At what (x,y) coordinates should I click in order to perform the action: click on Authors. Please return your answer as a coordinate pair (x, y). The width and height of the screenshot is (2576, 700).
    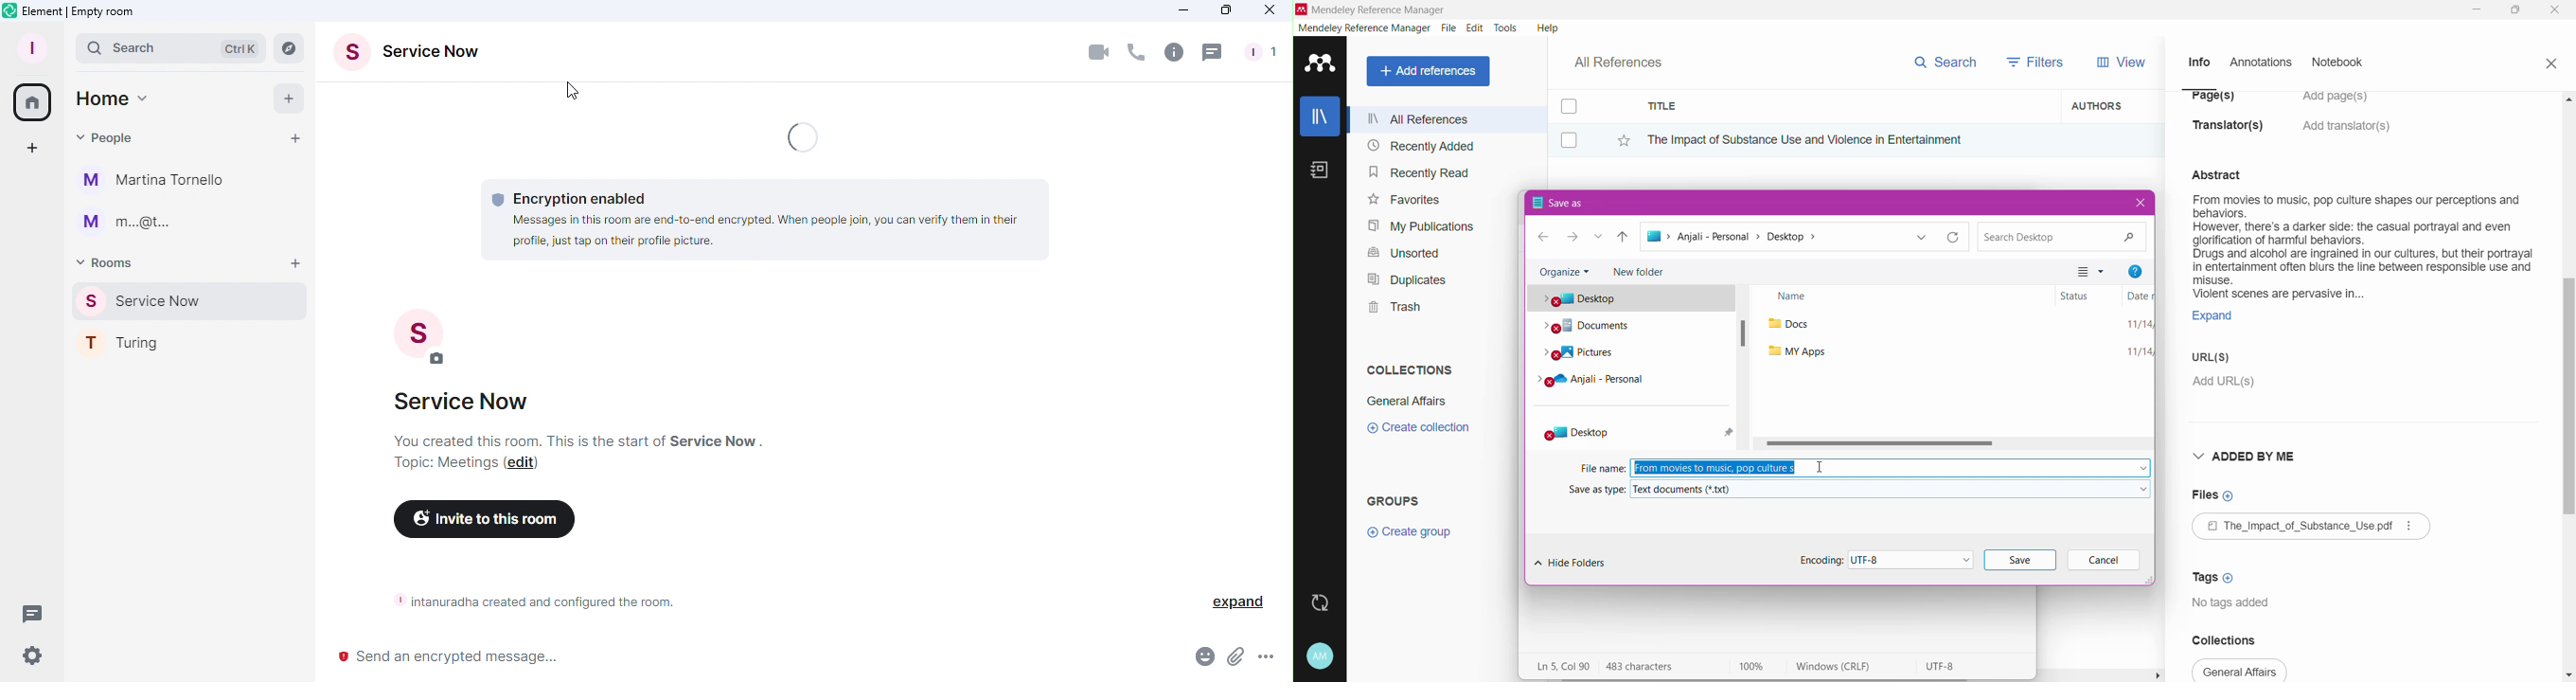
    Looking at the image, I should click on (2113, 105).